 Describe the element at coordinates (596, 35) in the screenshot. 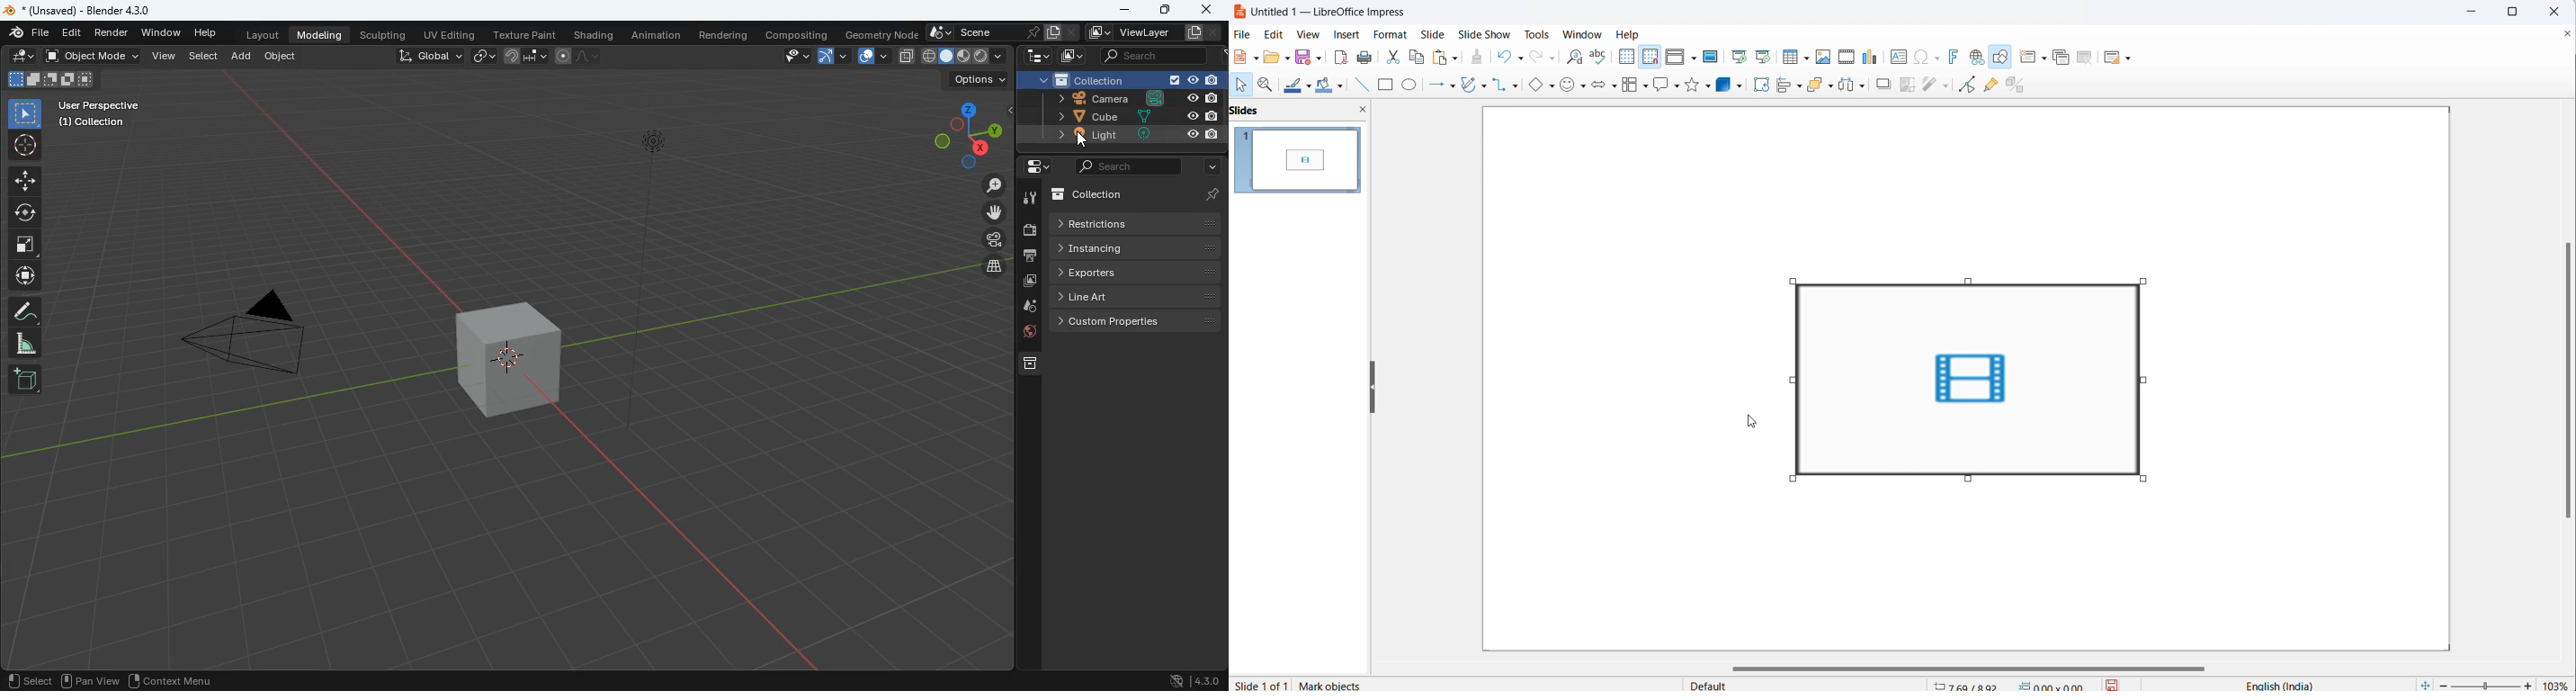

I see `shading` at that location.